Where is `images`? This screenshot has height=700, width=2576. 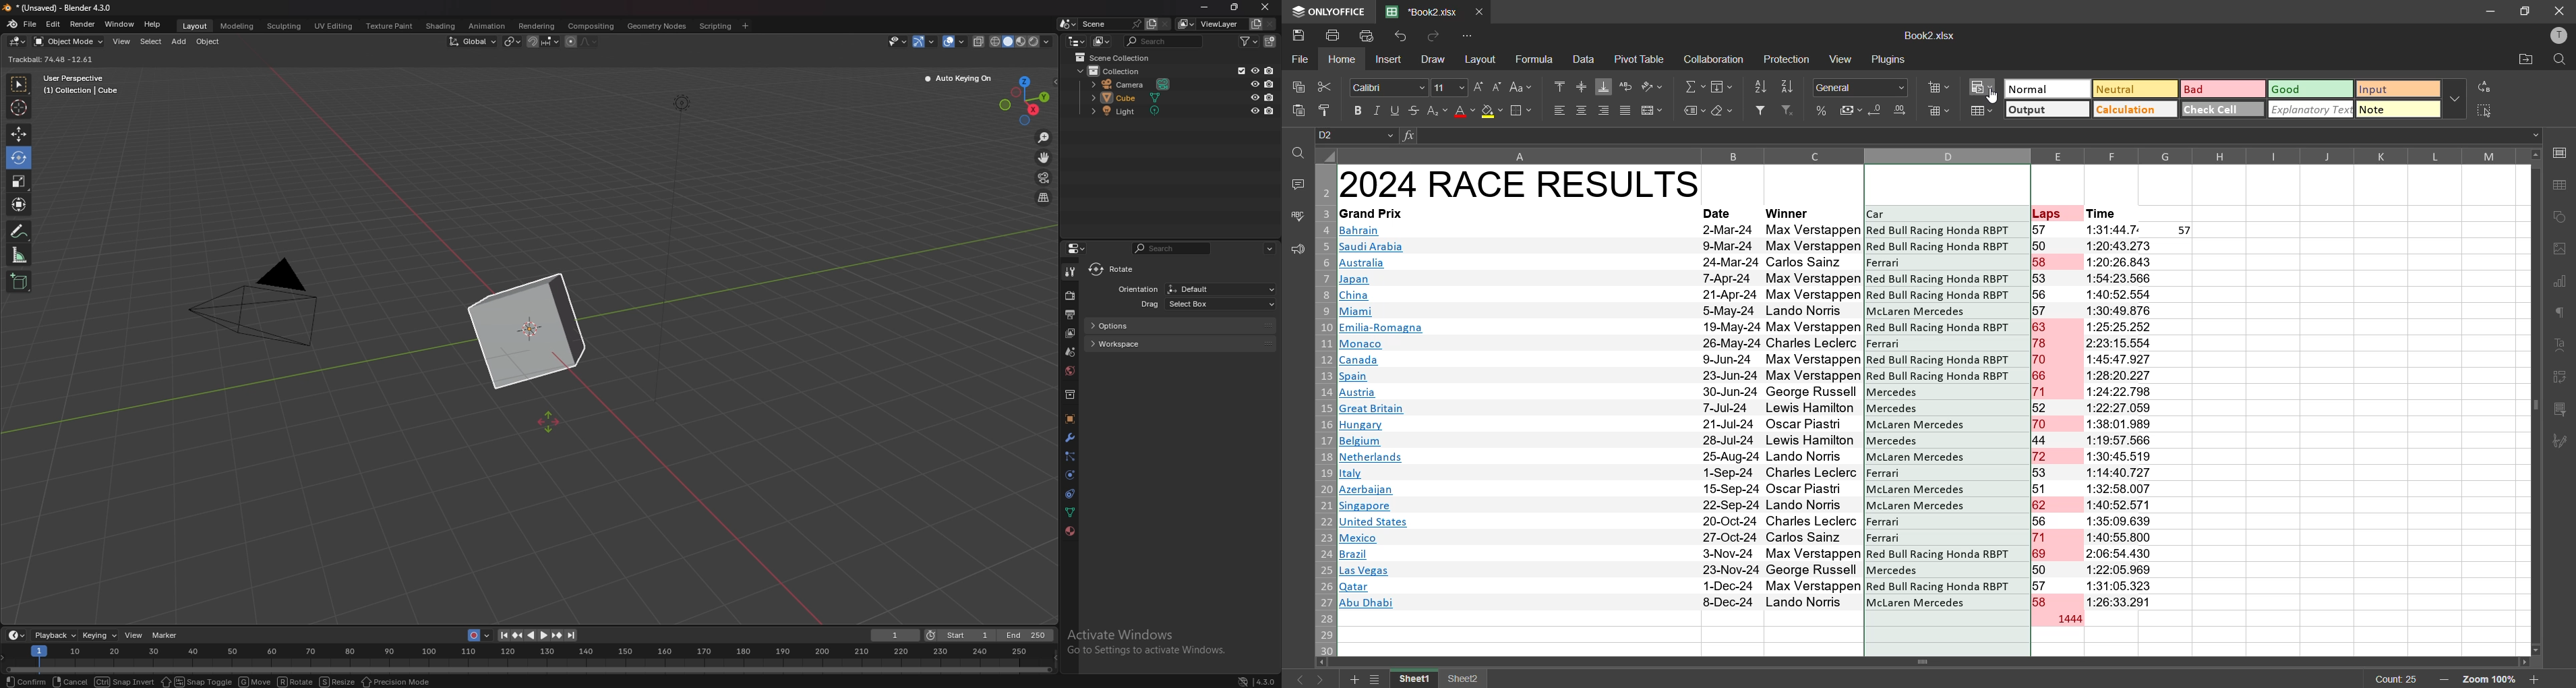 images is located at coordinates (2560, 249).